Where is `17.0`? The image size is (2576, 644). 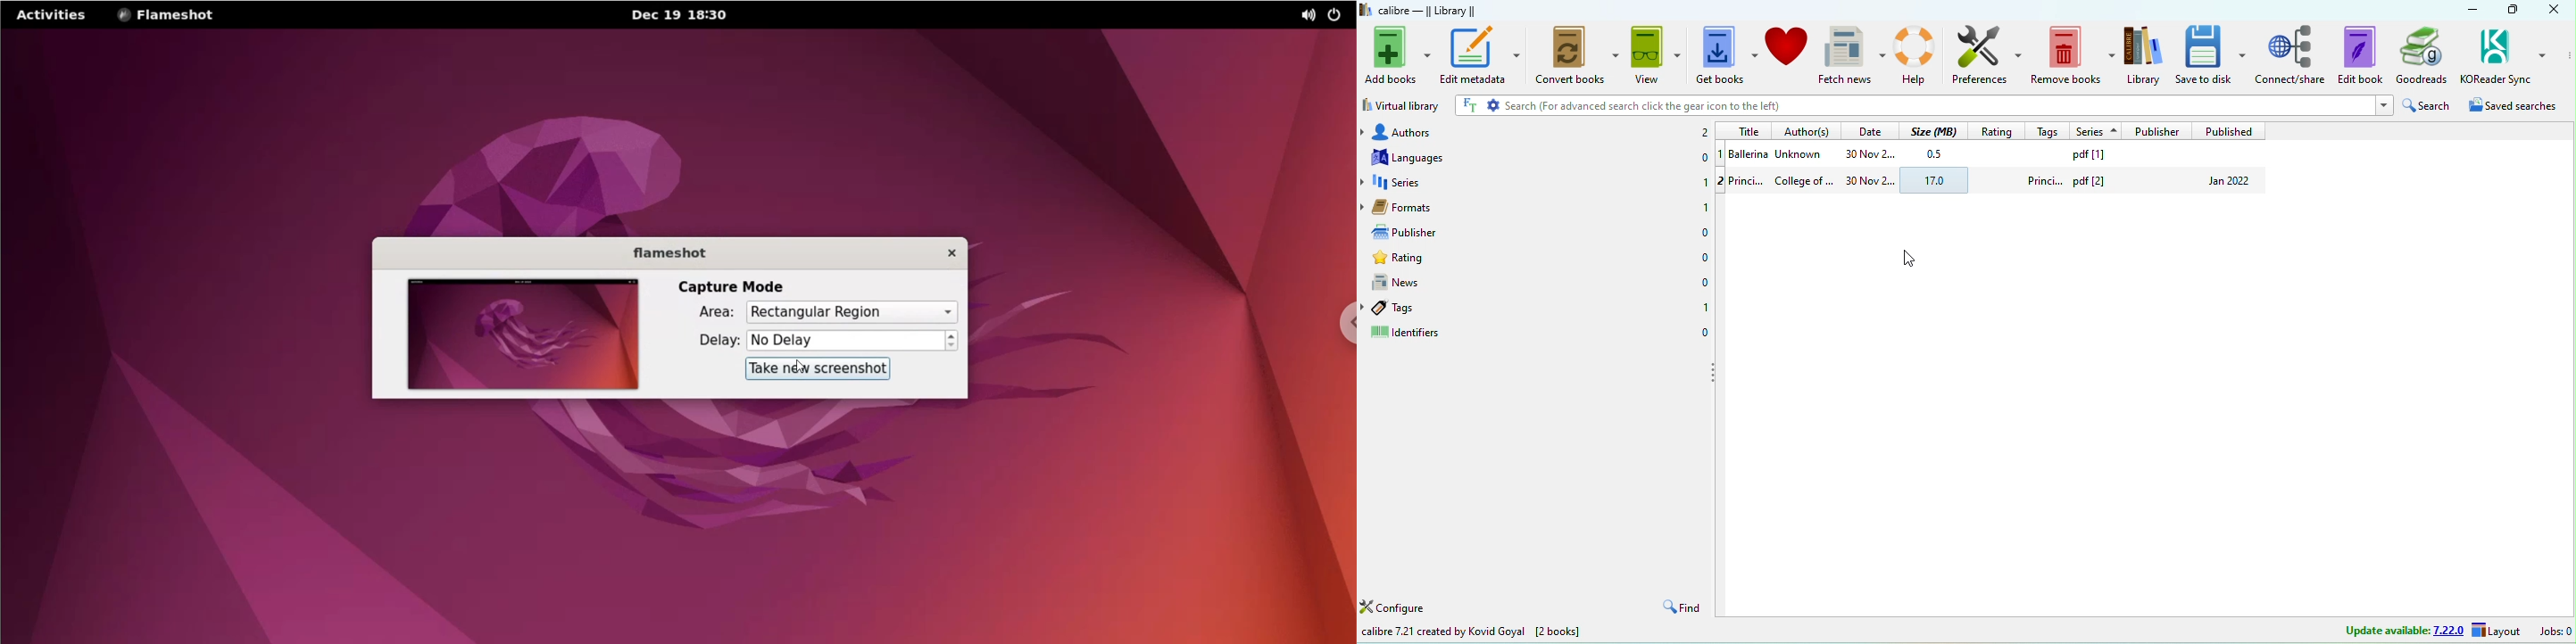 17.0 is located at coordinates (1934, 180).